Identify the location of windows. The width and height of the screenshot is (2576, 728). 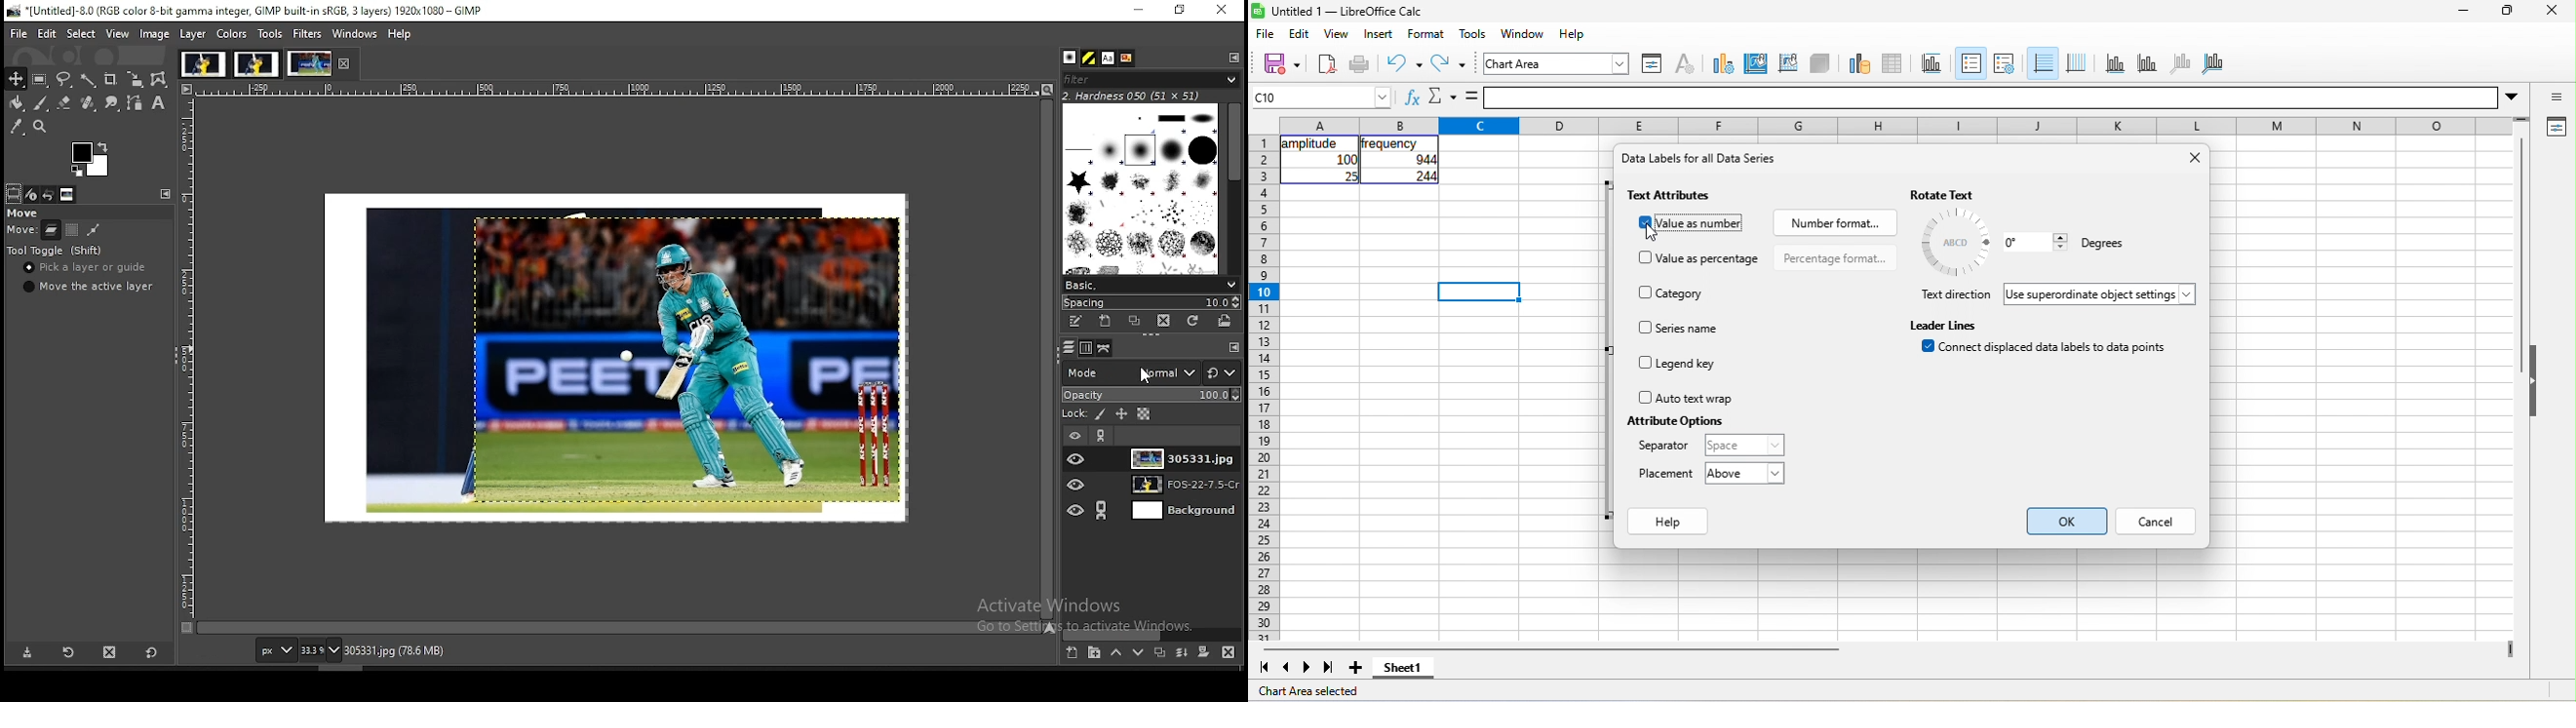
(356, 34).